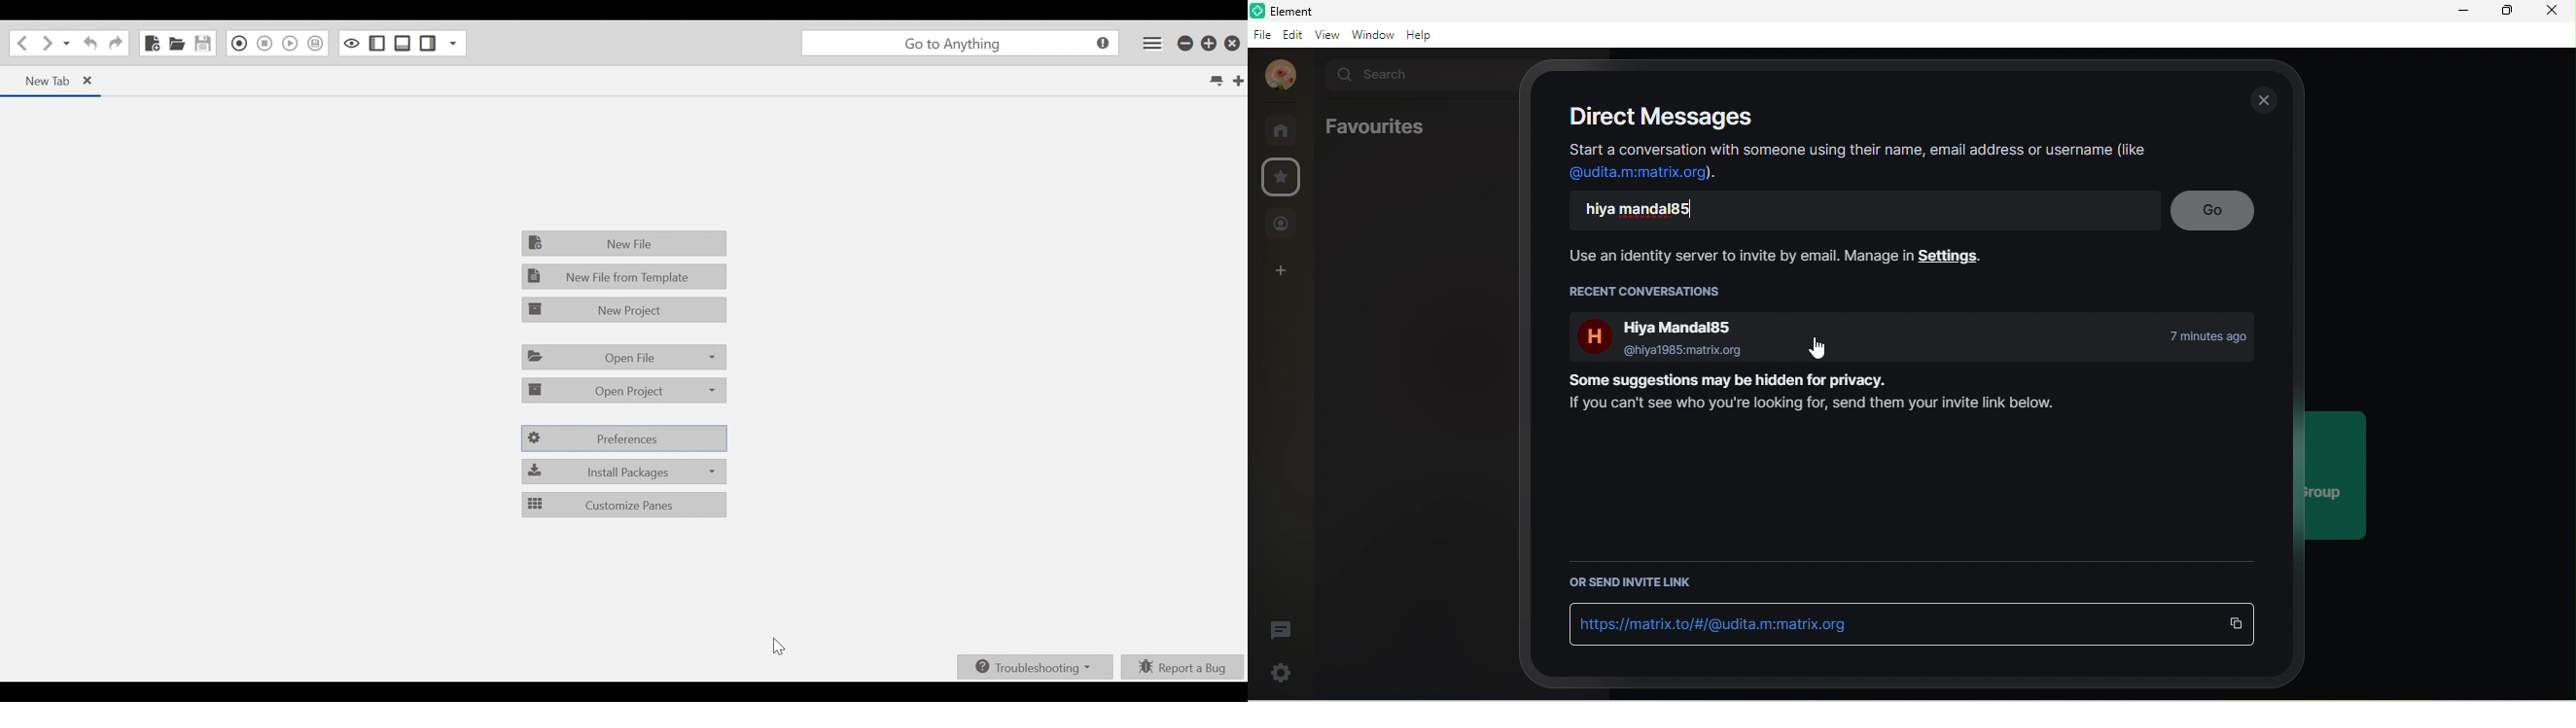 This screenshot has width=2576, height=728. What do you see at coordinates (1426, 35) in the screenshot?
I see `help` at bounding box center [1426, 35].